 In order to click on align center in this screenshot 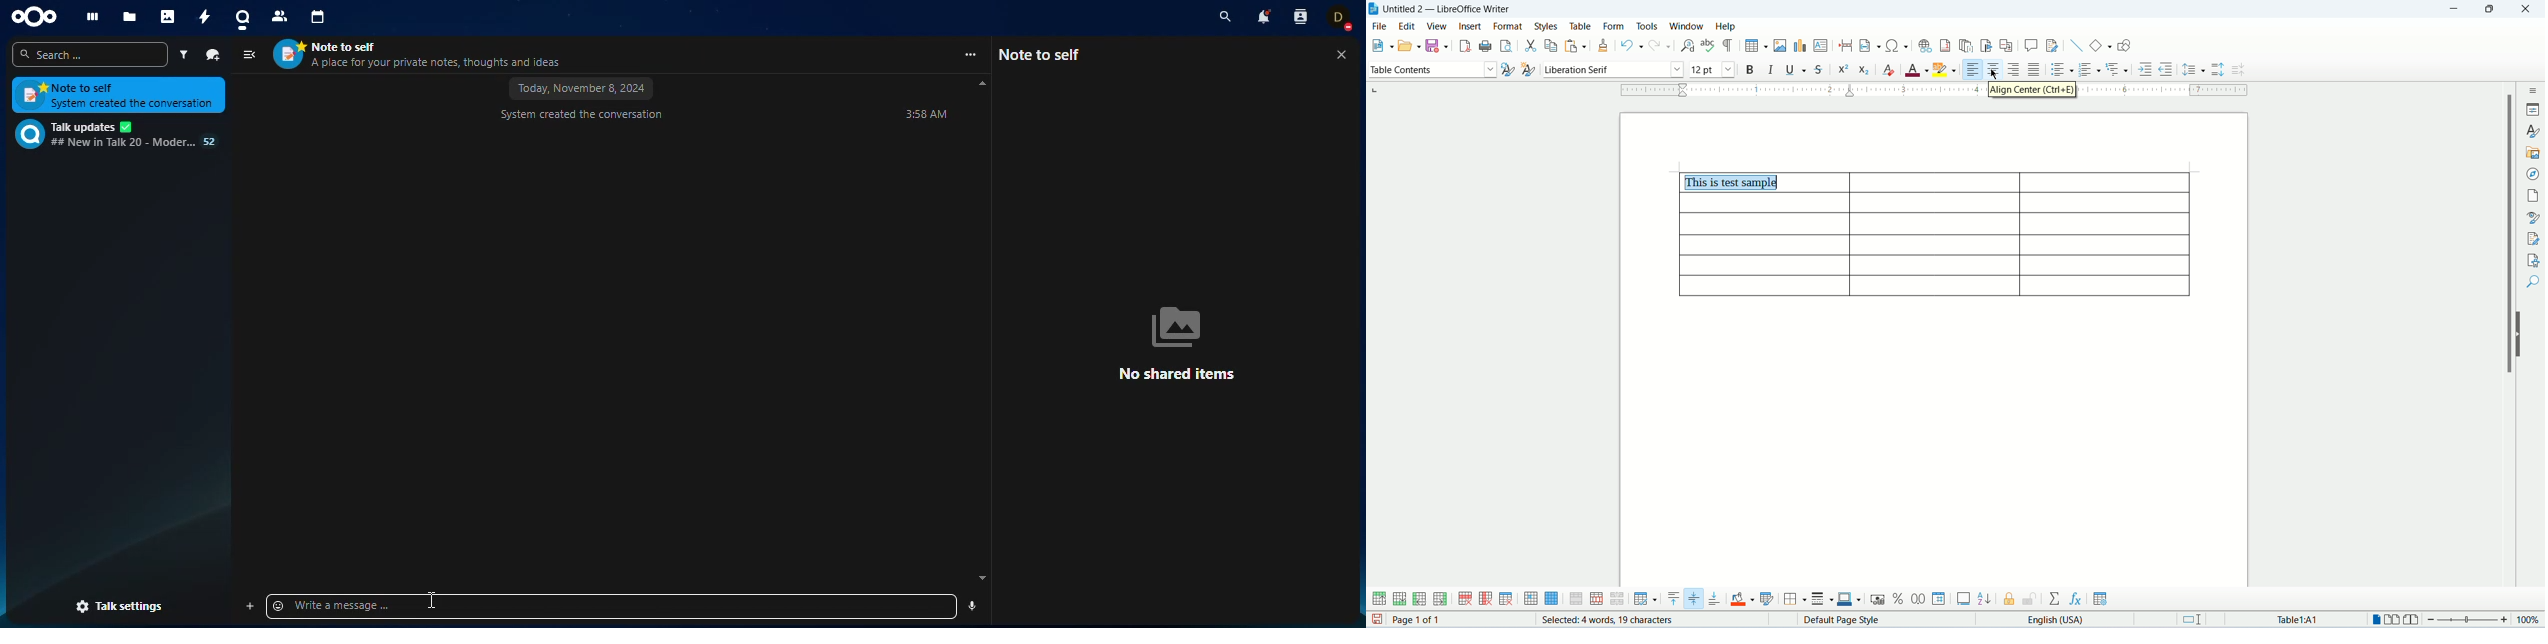, I will do `click(1996, 69)`.